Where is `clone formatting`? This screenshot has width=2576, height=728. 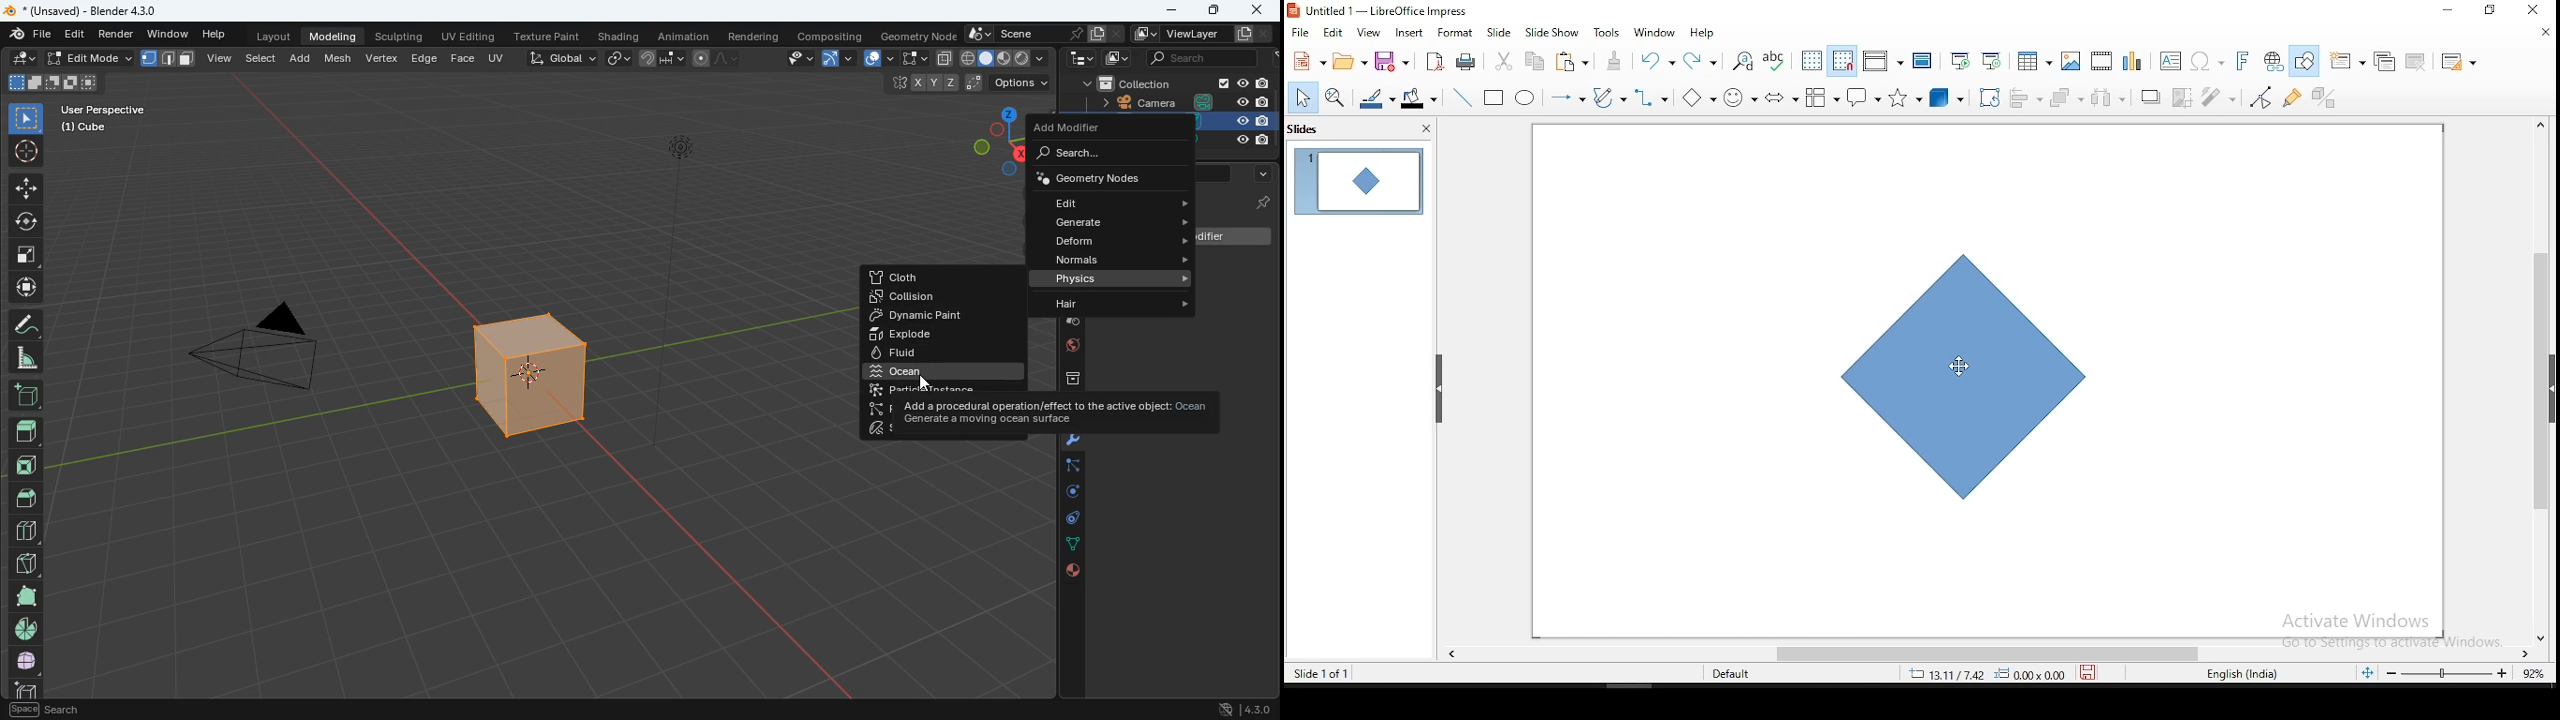 clone formatting is located at coordinates (1619, 64).